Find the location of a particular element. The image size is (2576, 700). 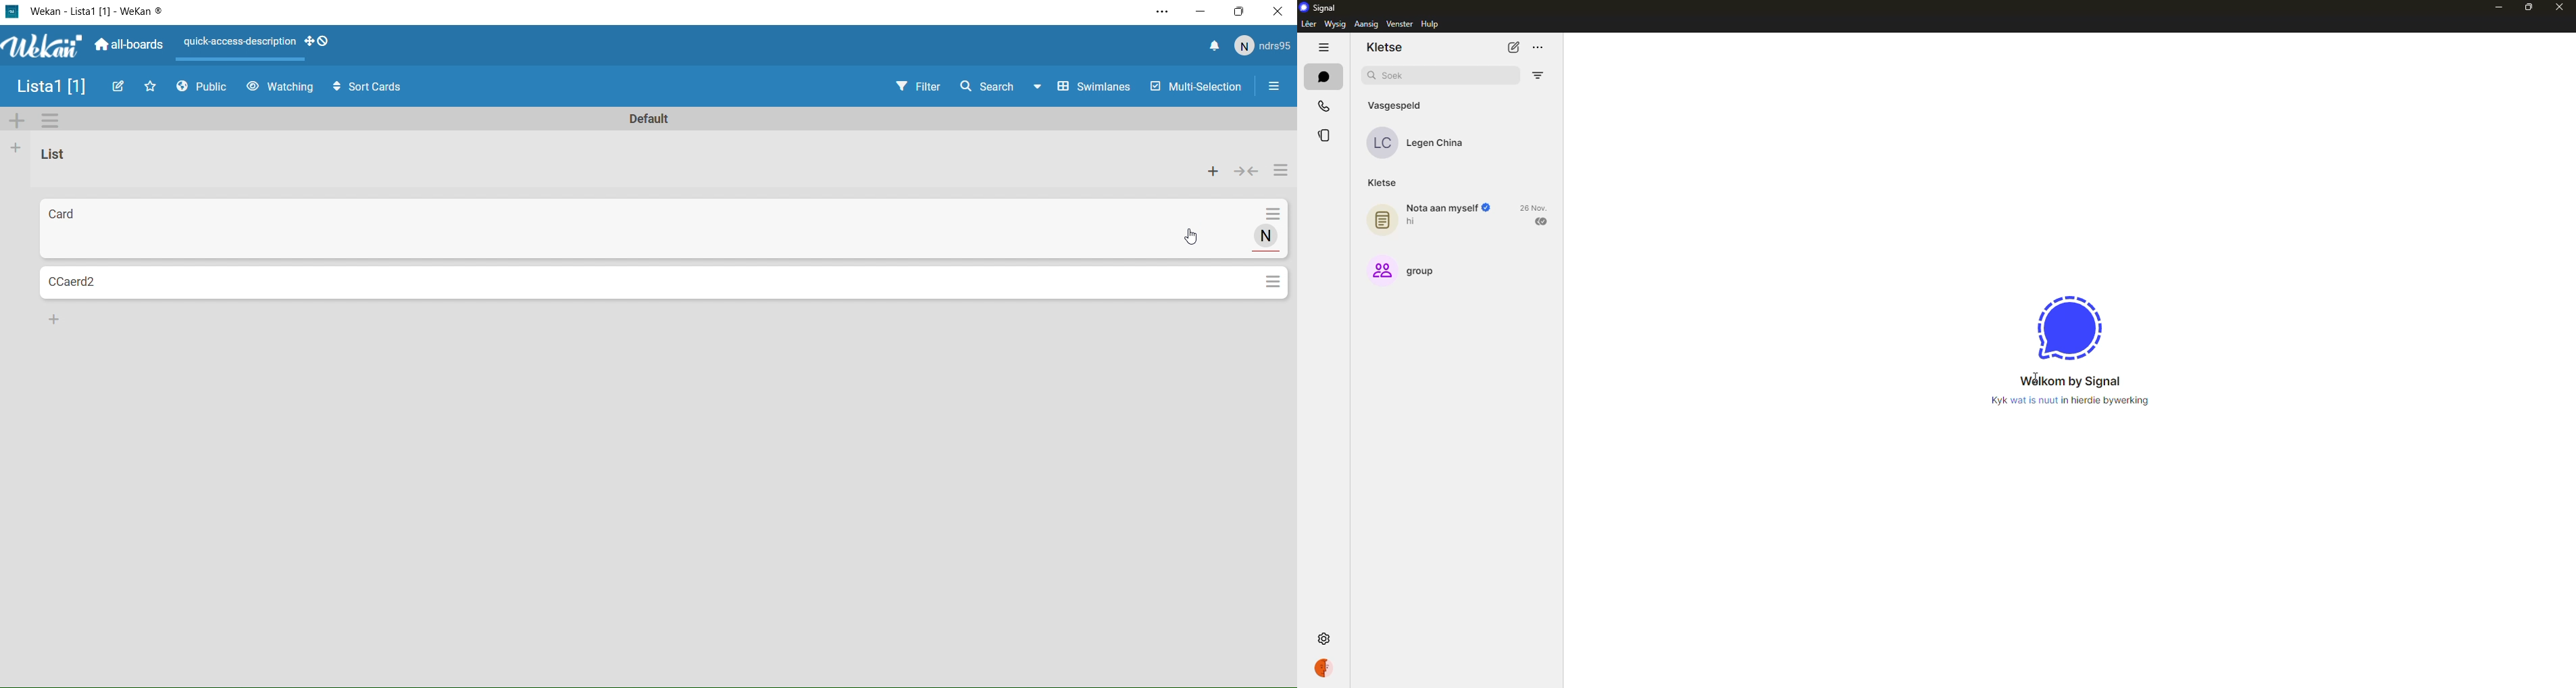

actions is located at coordinates (1273, 216).